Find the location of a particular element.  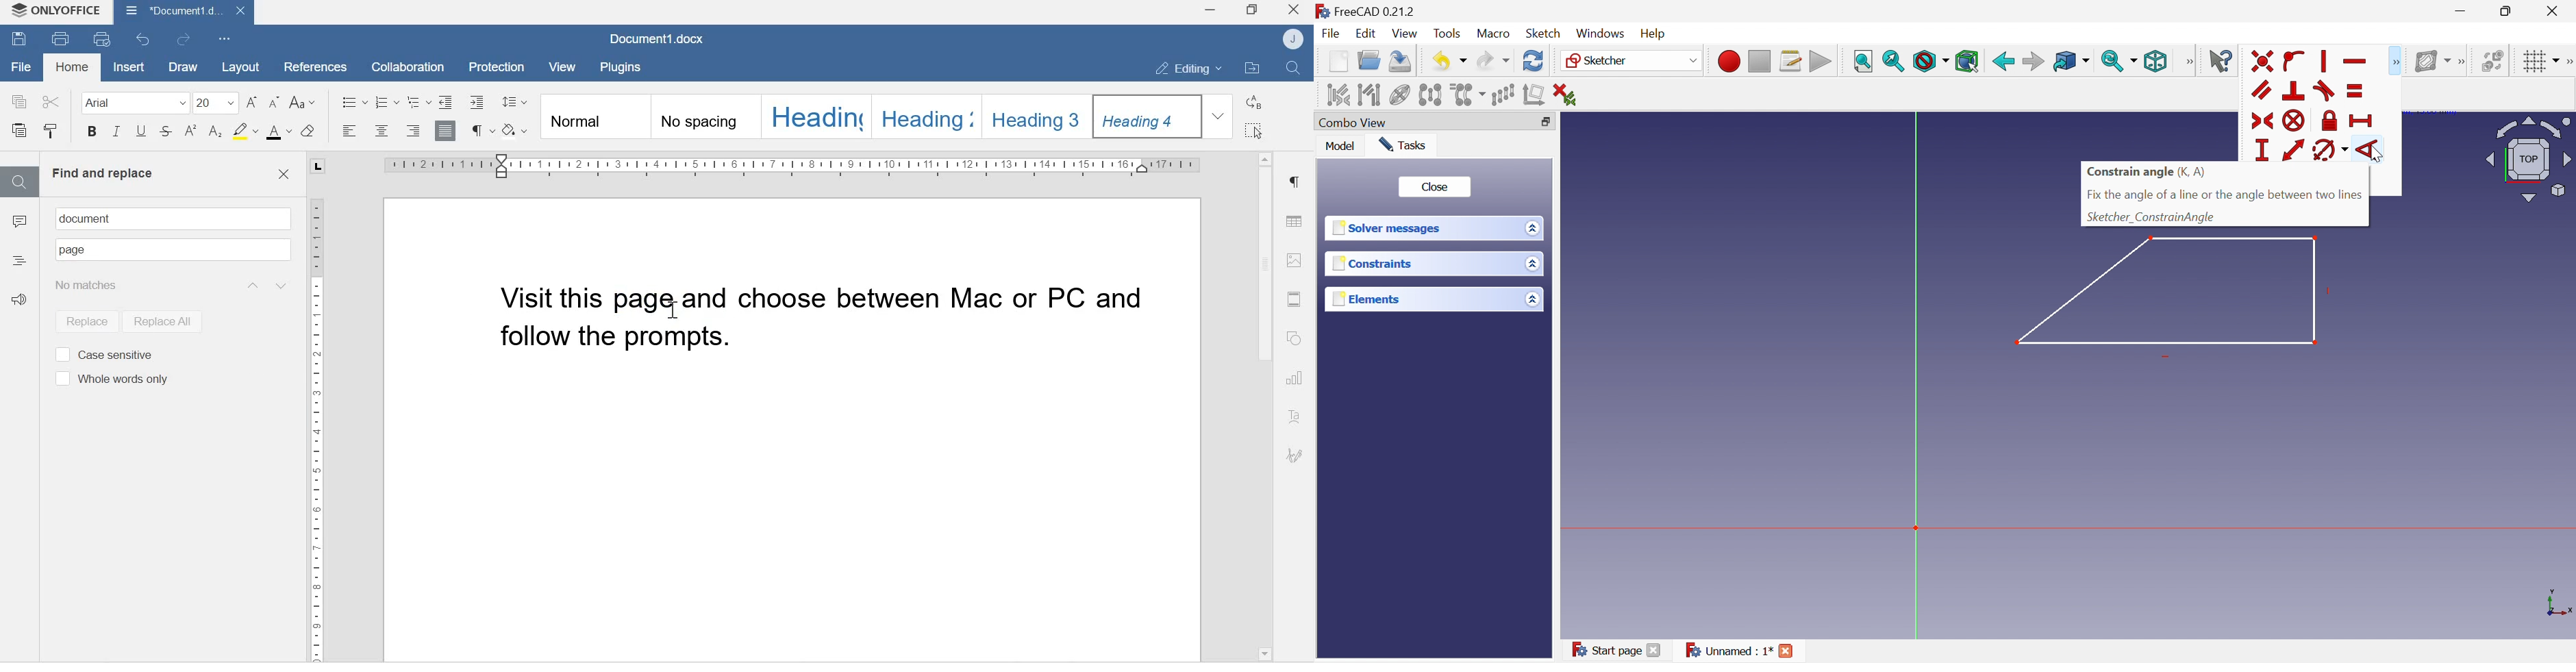

Align right is located at coordinates (414, 131).